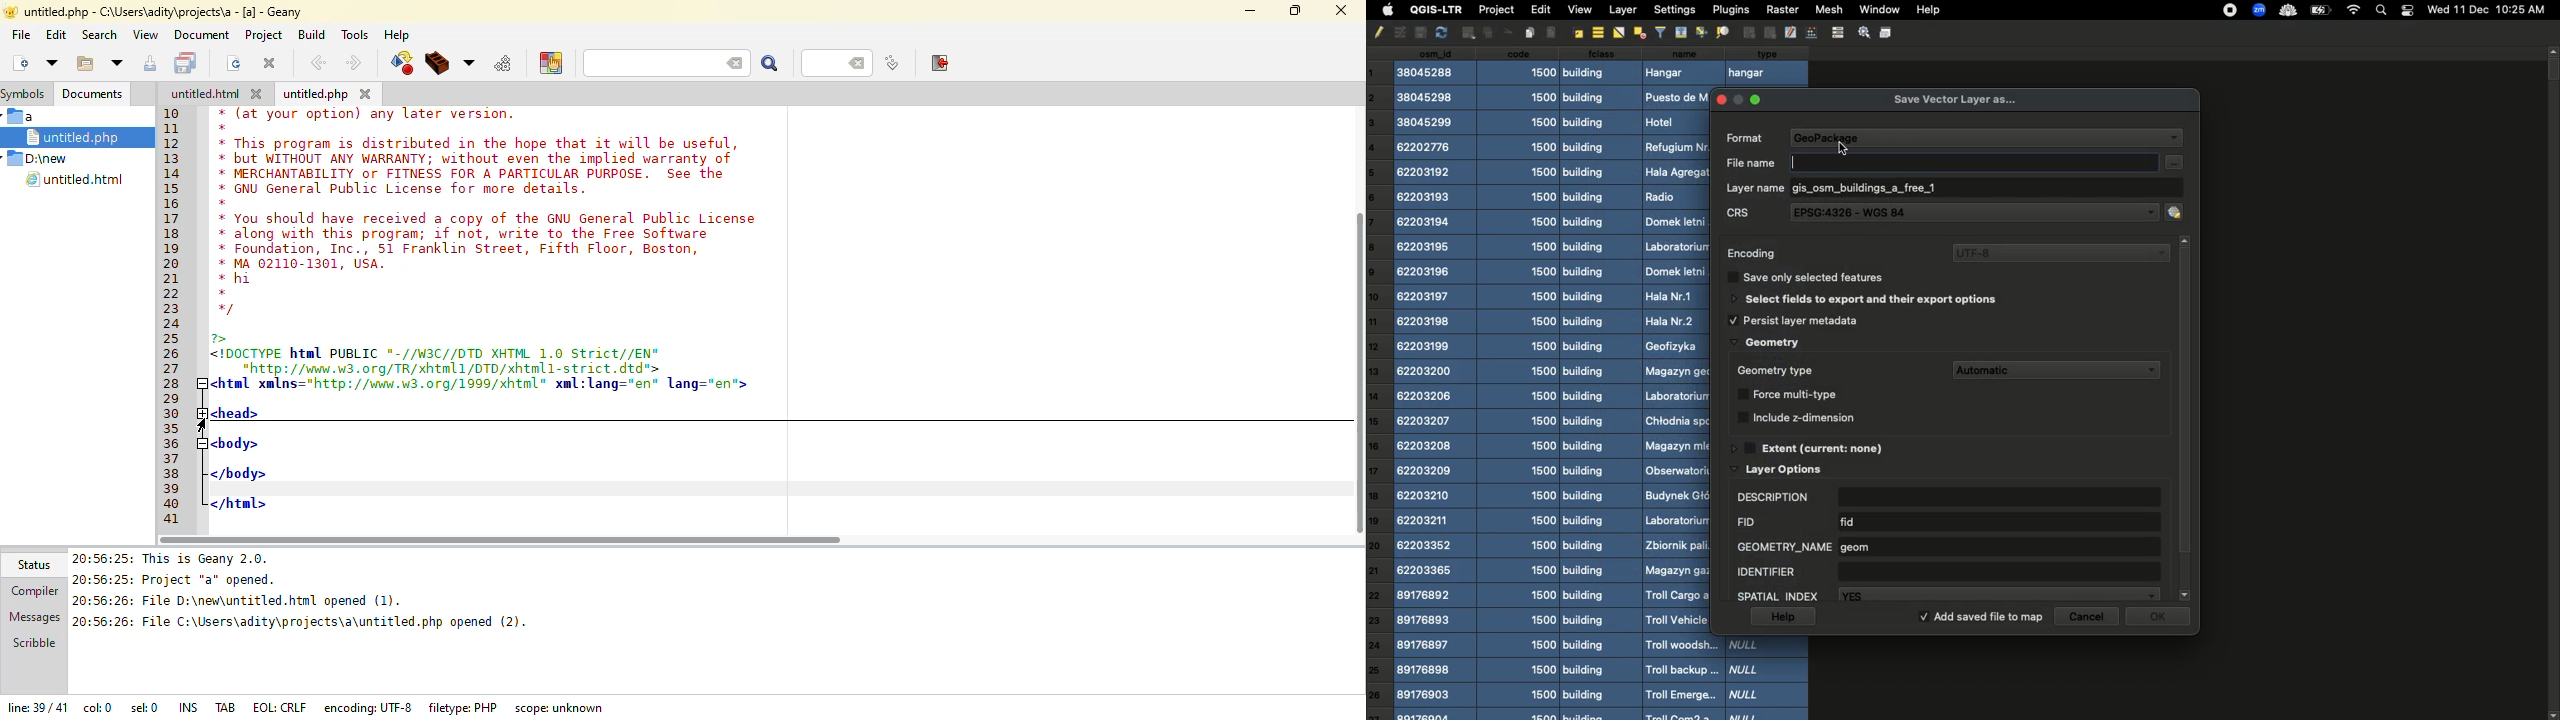  I want to click on Distribute Objects Evenly, so click(1721, 32).